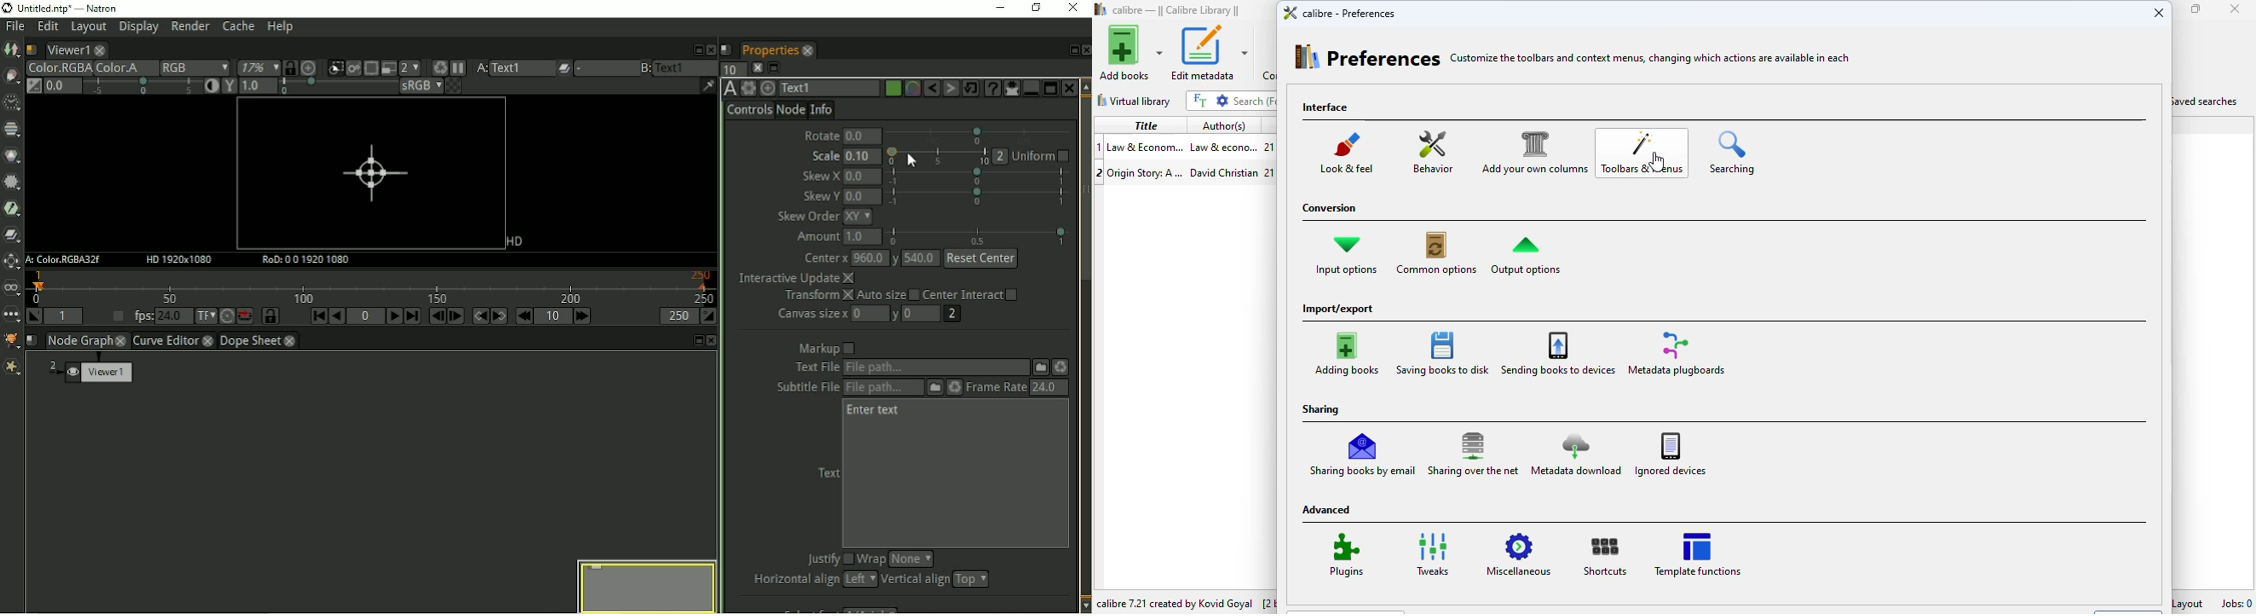  Describe the element at coordinates (2160, 11) in the screenshot. I see `close` at that location.